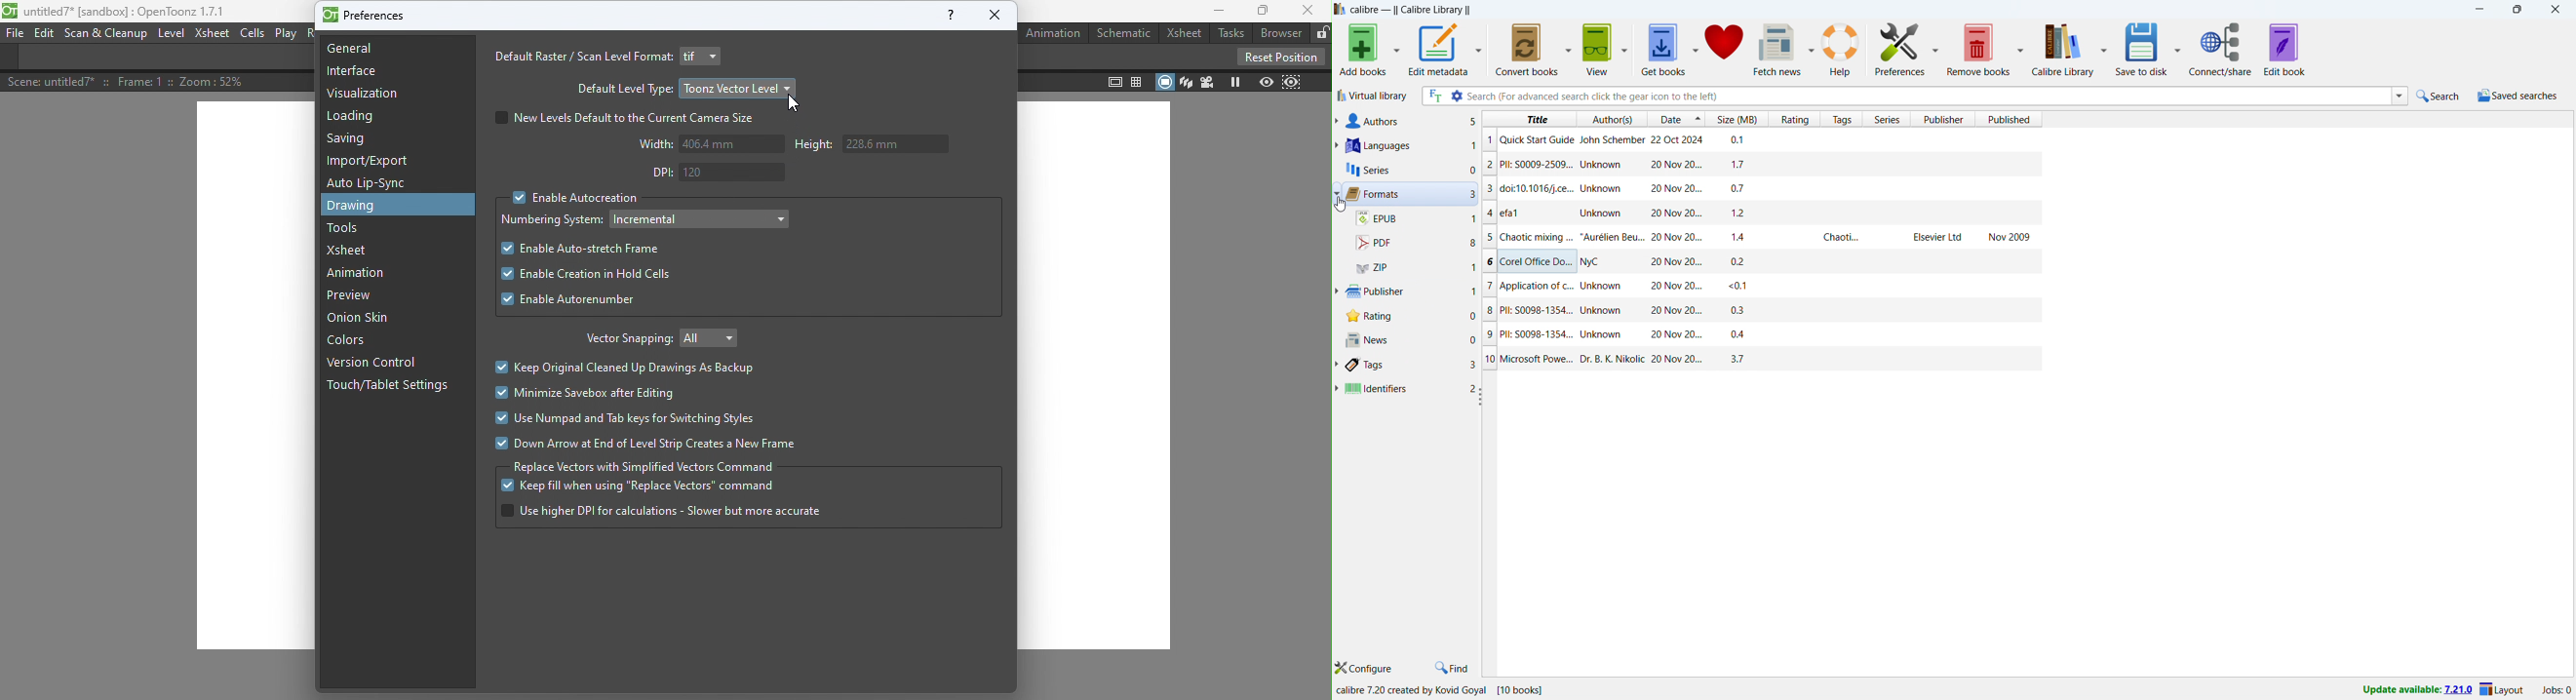  What do you see at coordinates (2517, 8) in the screenshot?
I see `maximize` at bounding box center [2517, 8].